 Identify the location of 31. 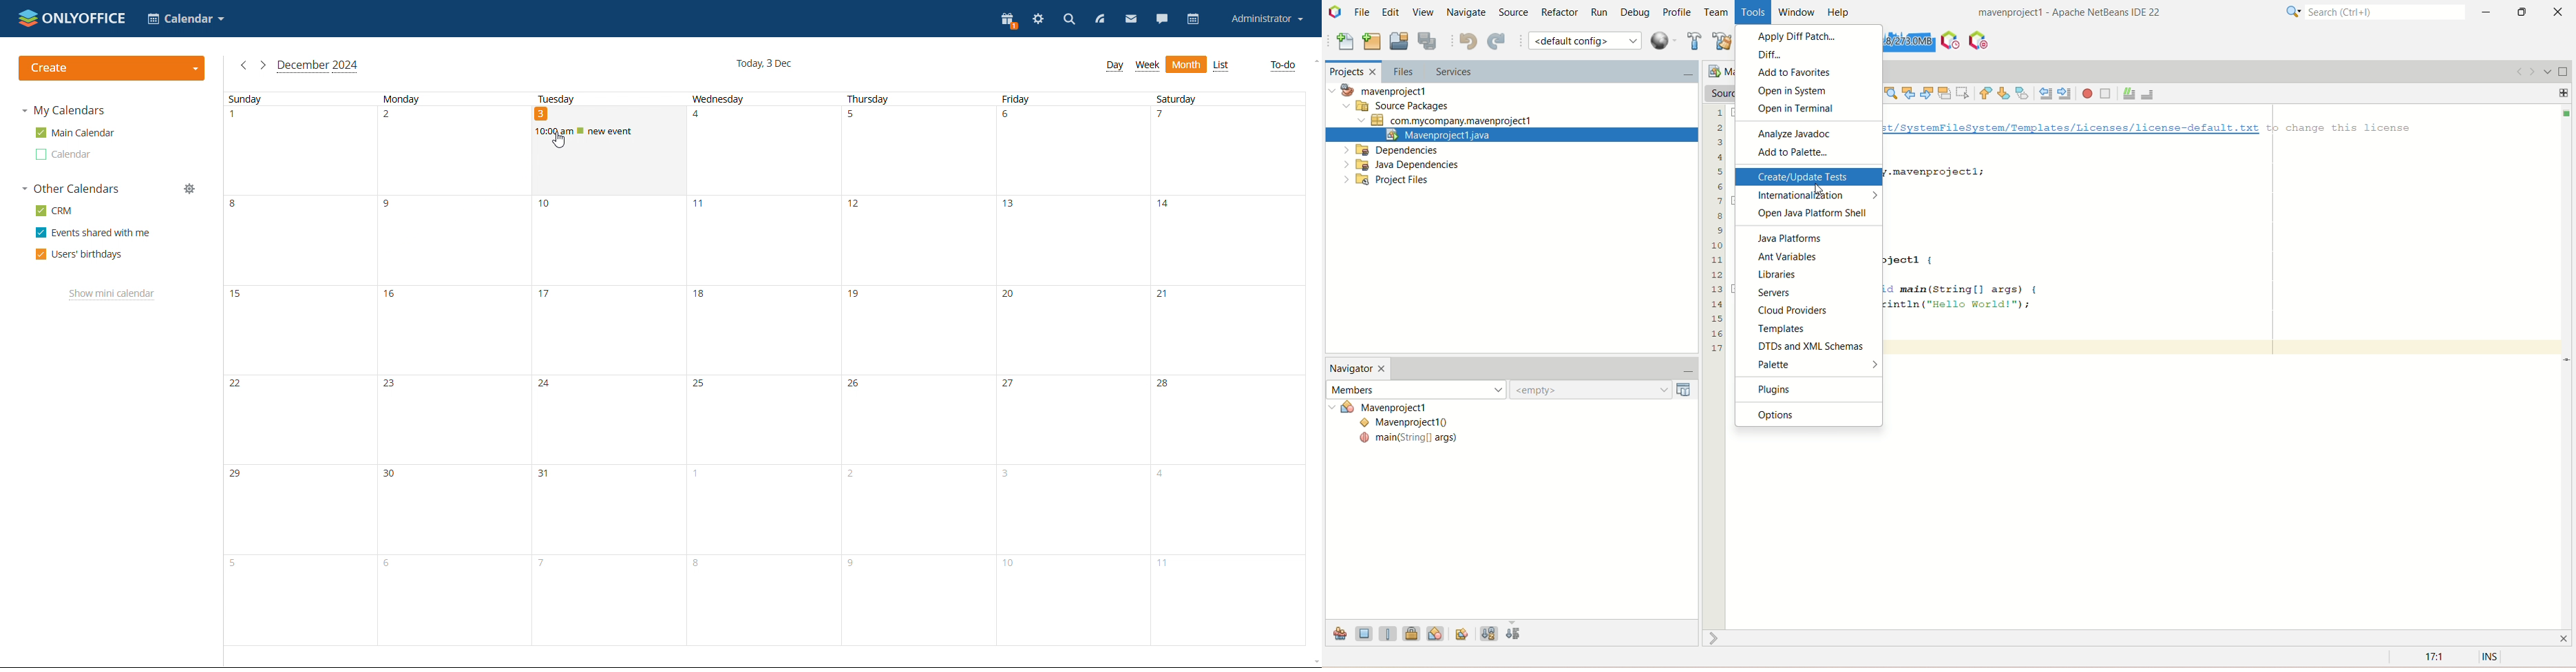
(605, 510).